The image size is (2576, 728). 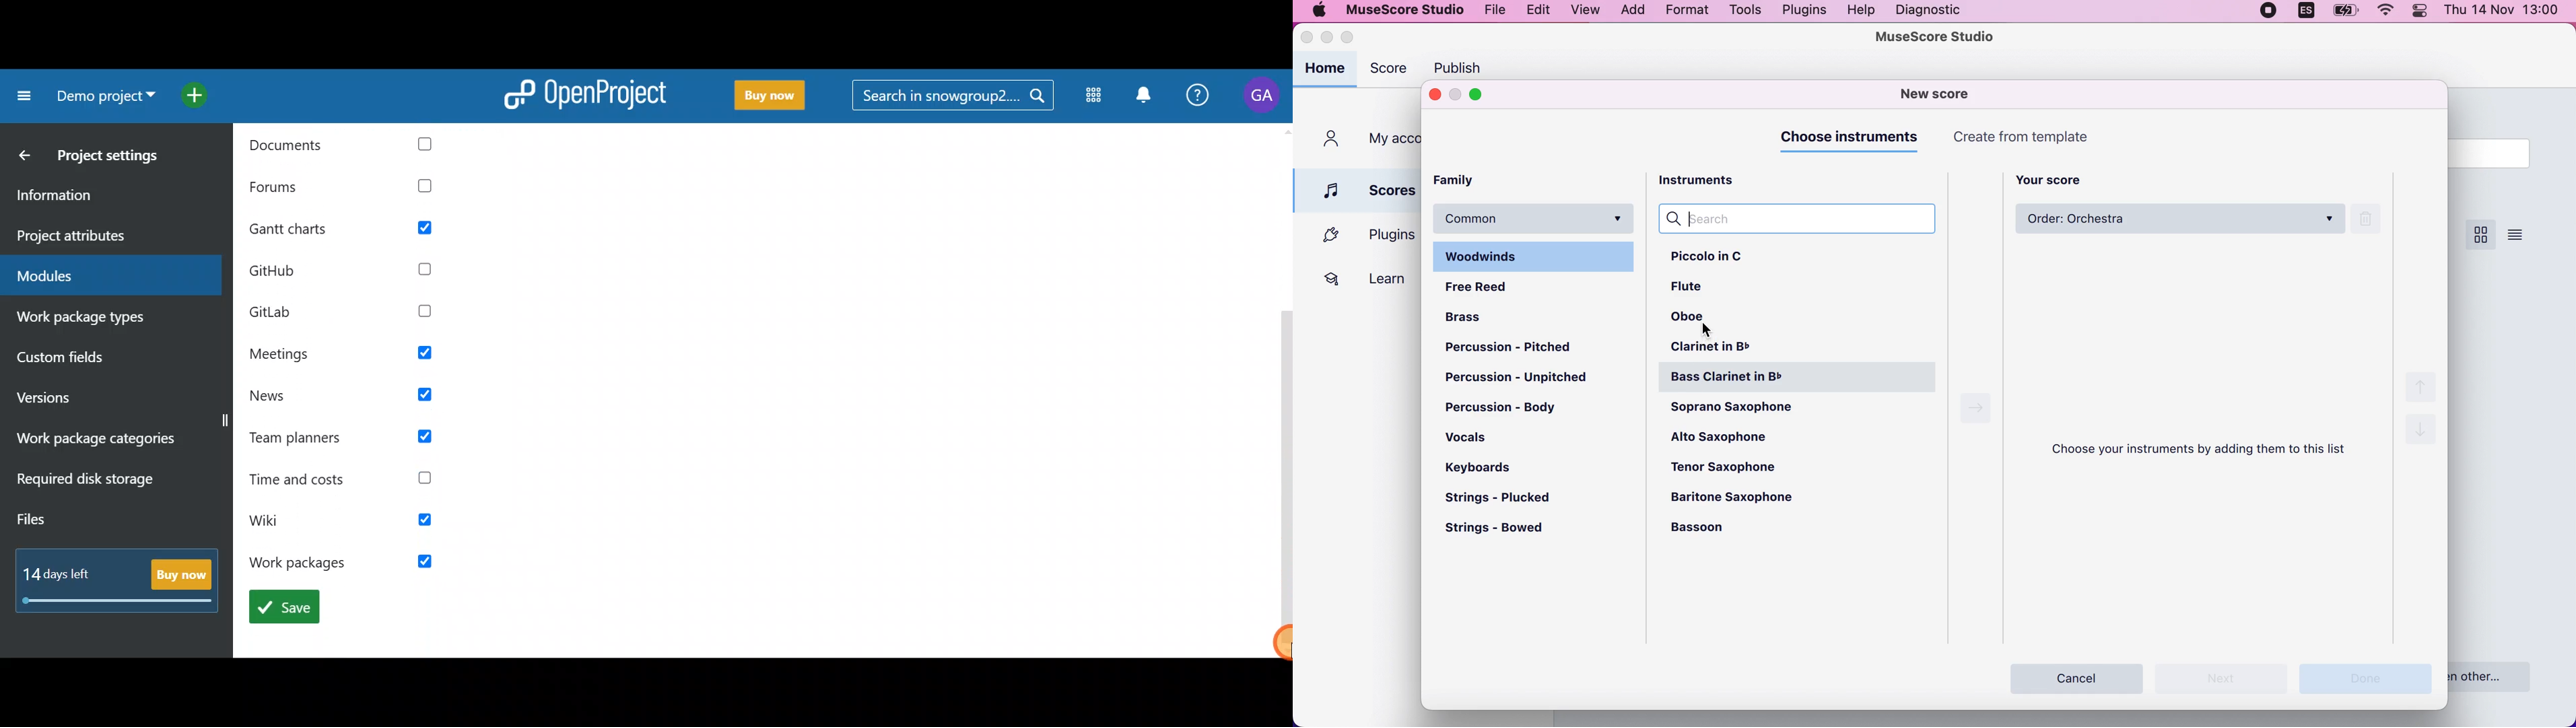 I want to click on order:orchestra, so click(x=2181, y=221).